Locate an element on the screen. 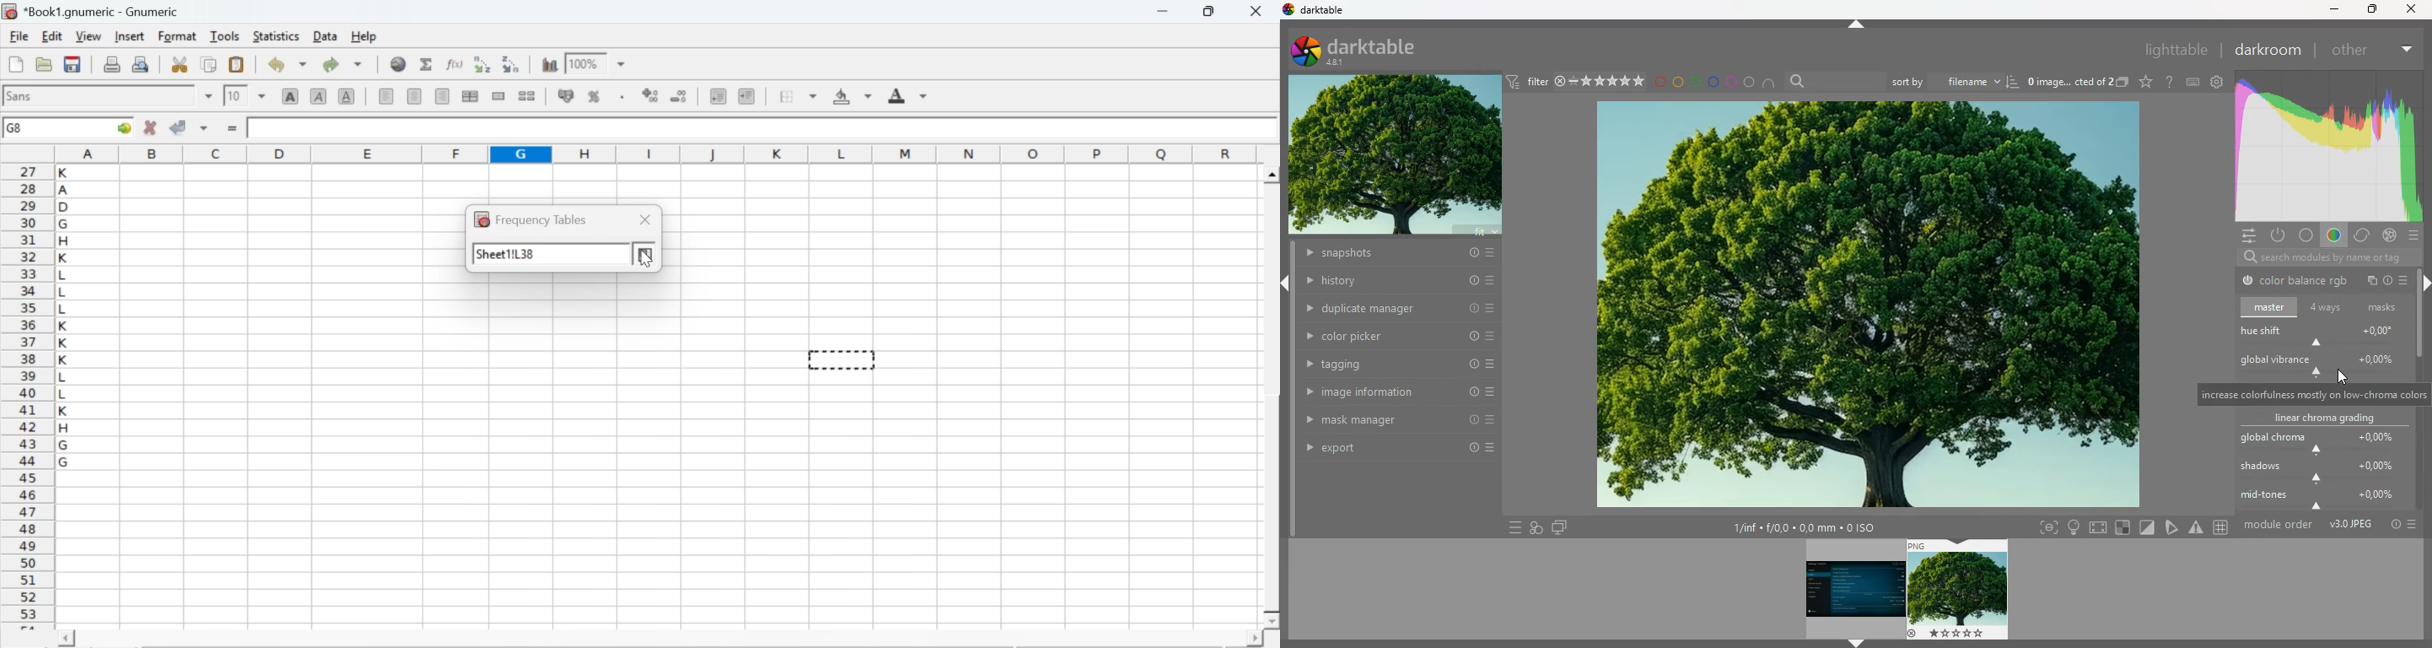  enter formula is located at coordinates (234, 129).